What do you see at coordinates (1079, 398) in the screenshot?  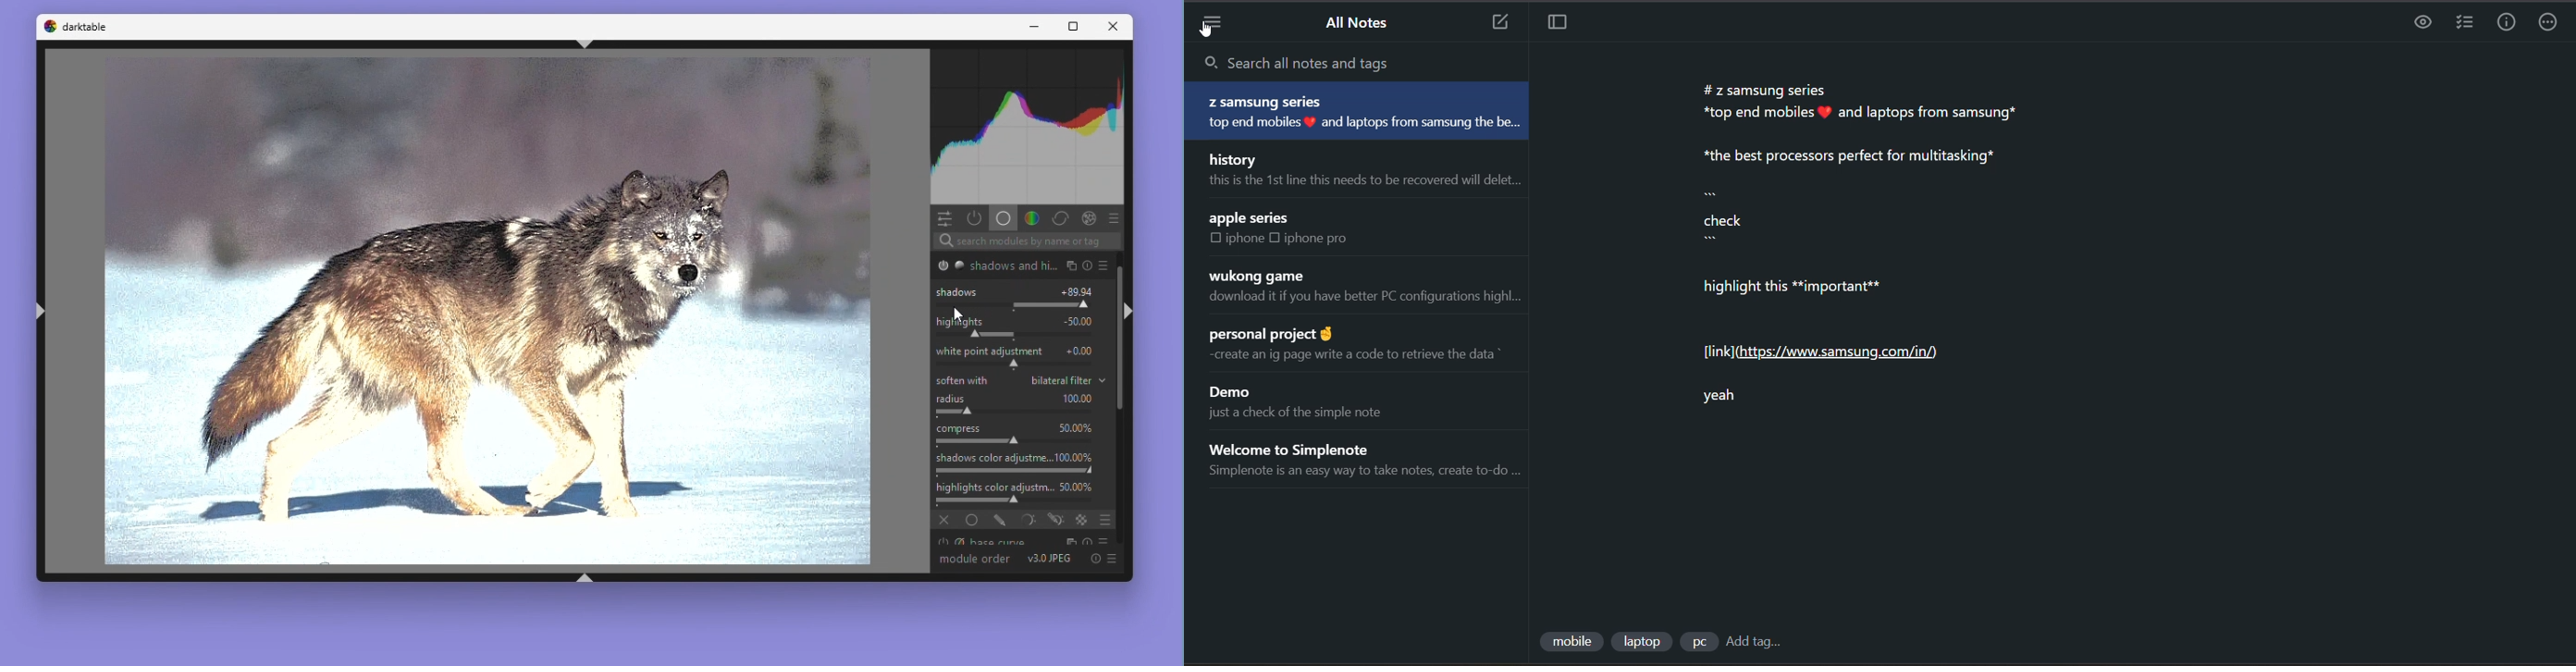 I see `100.00` at bounding box center [1079, 398].